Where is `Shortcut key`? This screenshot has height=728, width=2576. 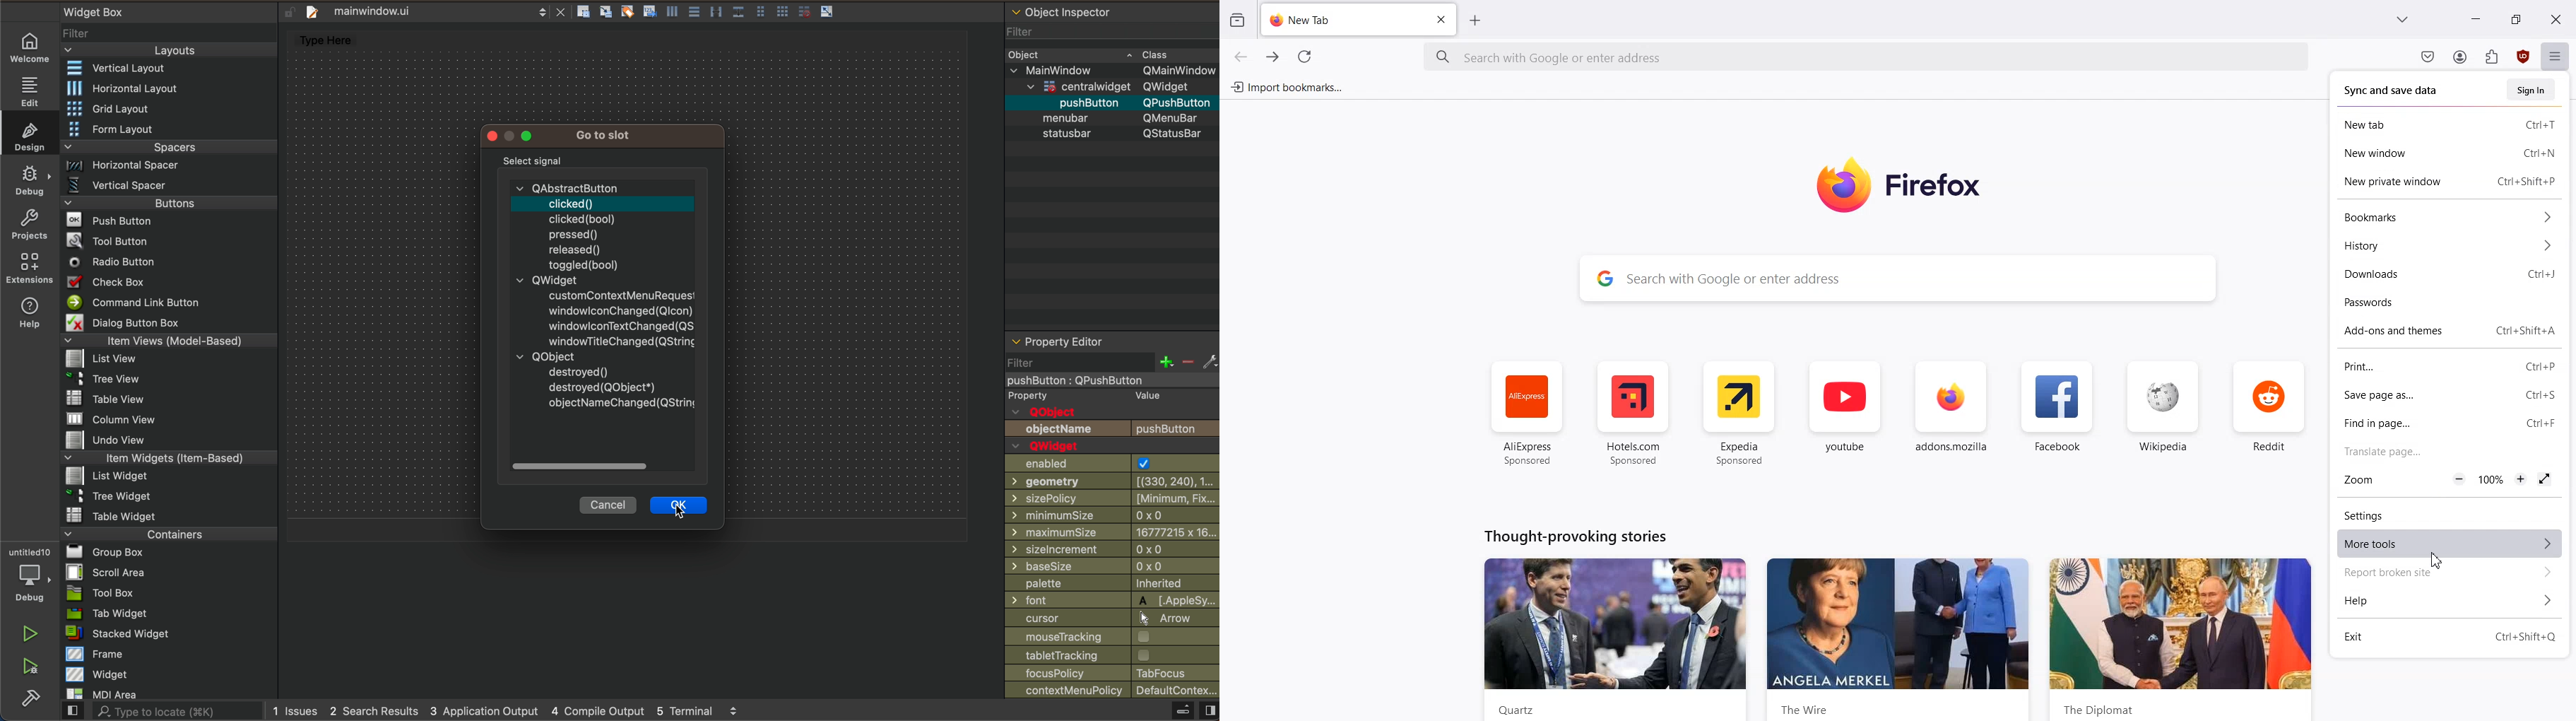
Shortcut key is located at coordinates (2539, 275).